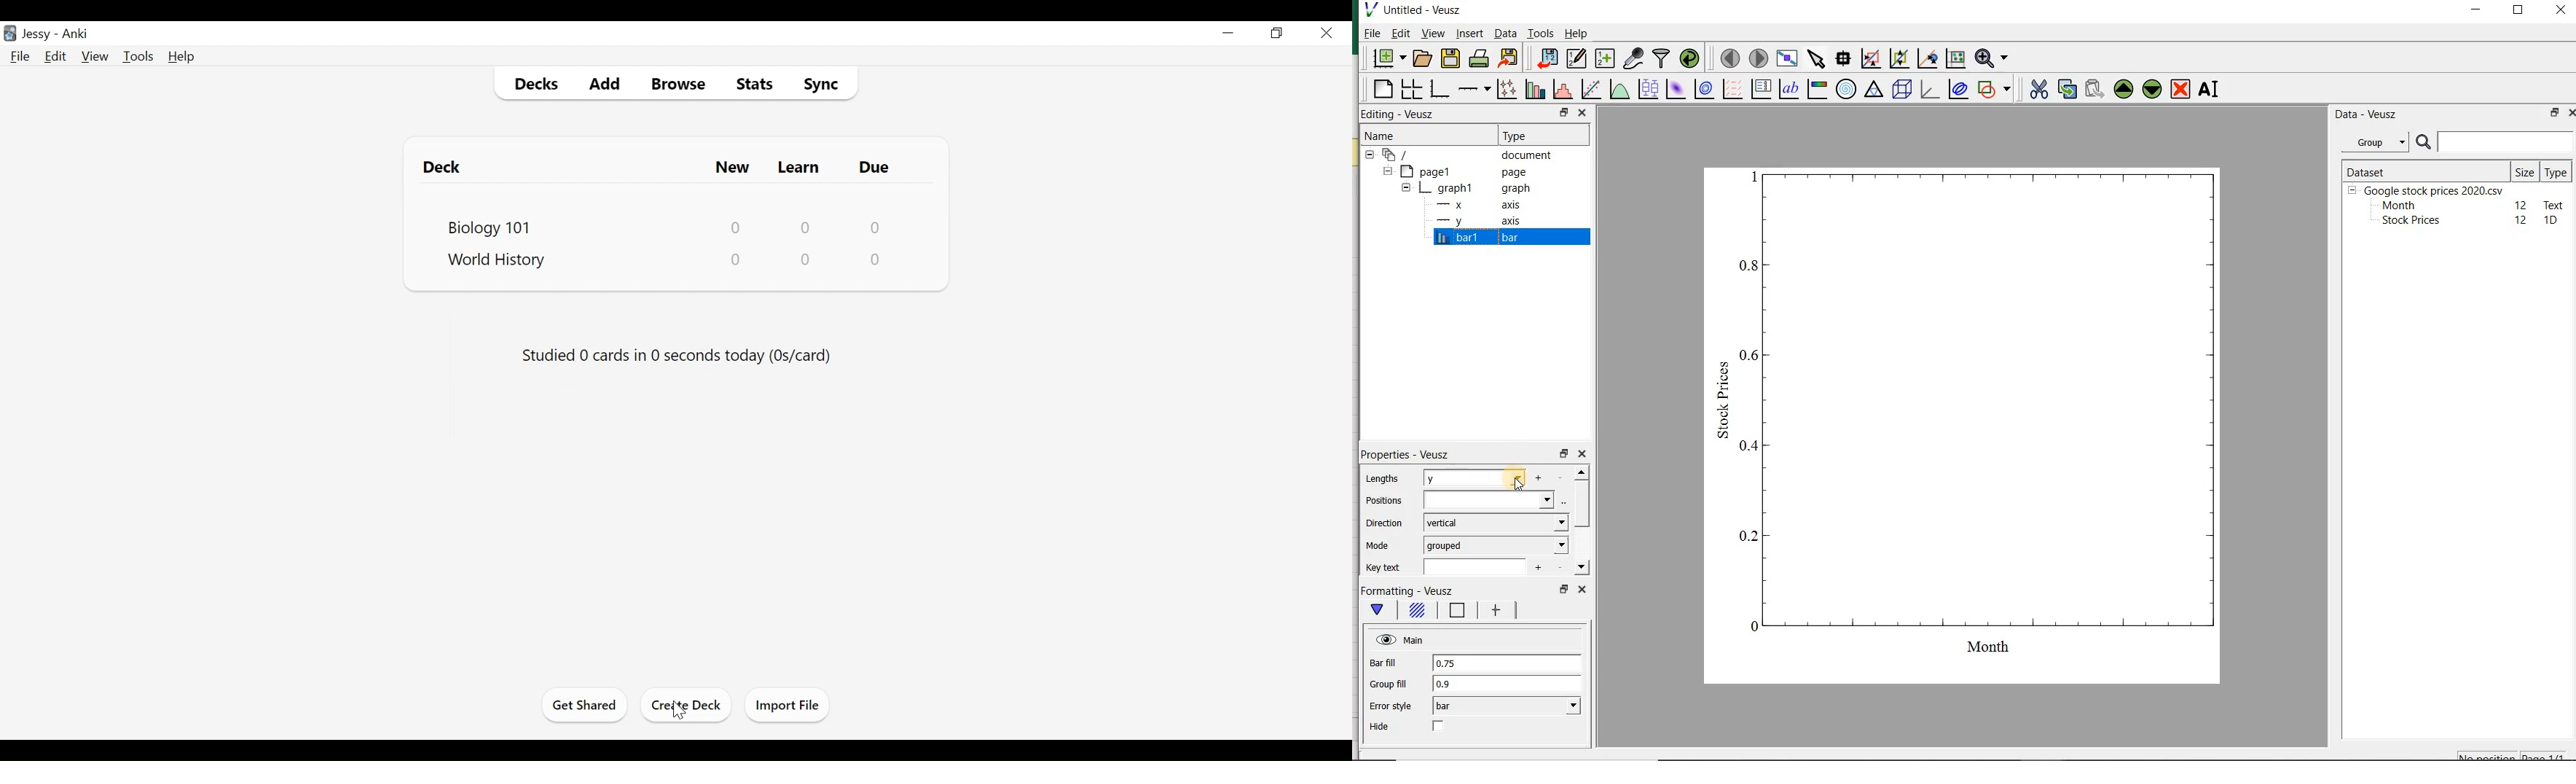  Describe the element at coordinates (1902, 90) in the screenshot. I see `3d scene` at that location.